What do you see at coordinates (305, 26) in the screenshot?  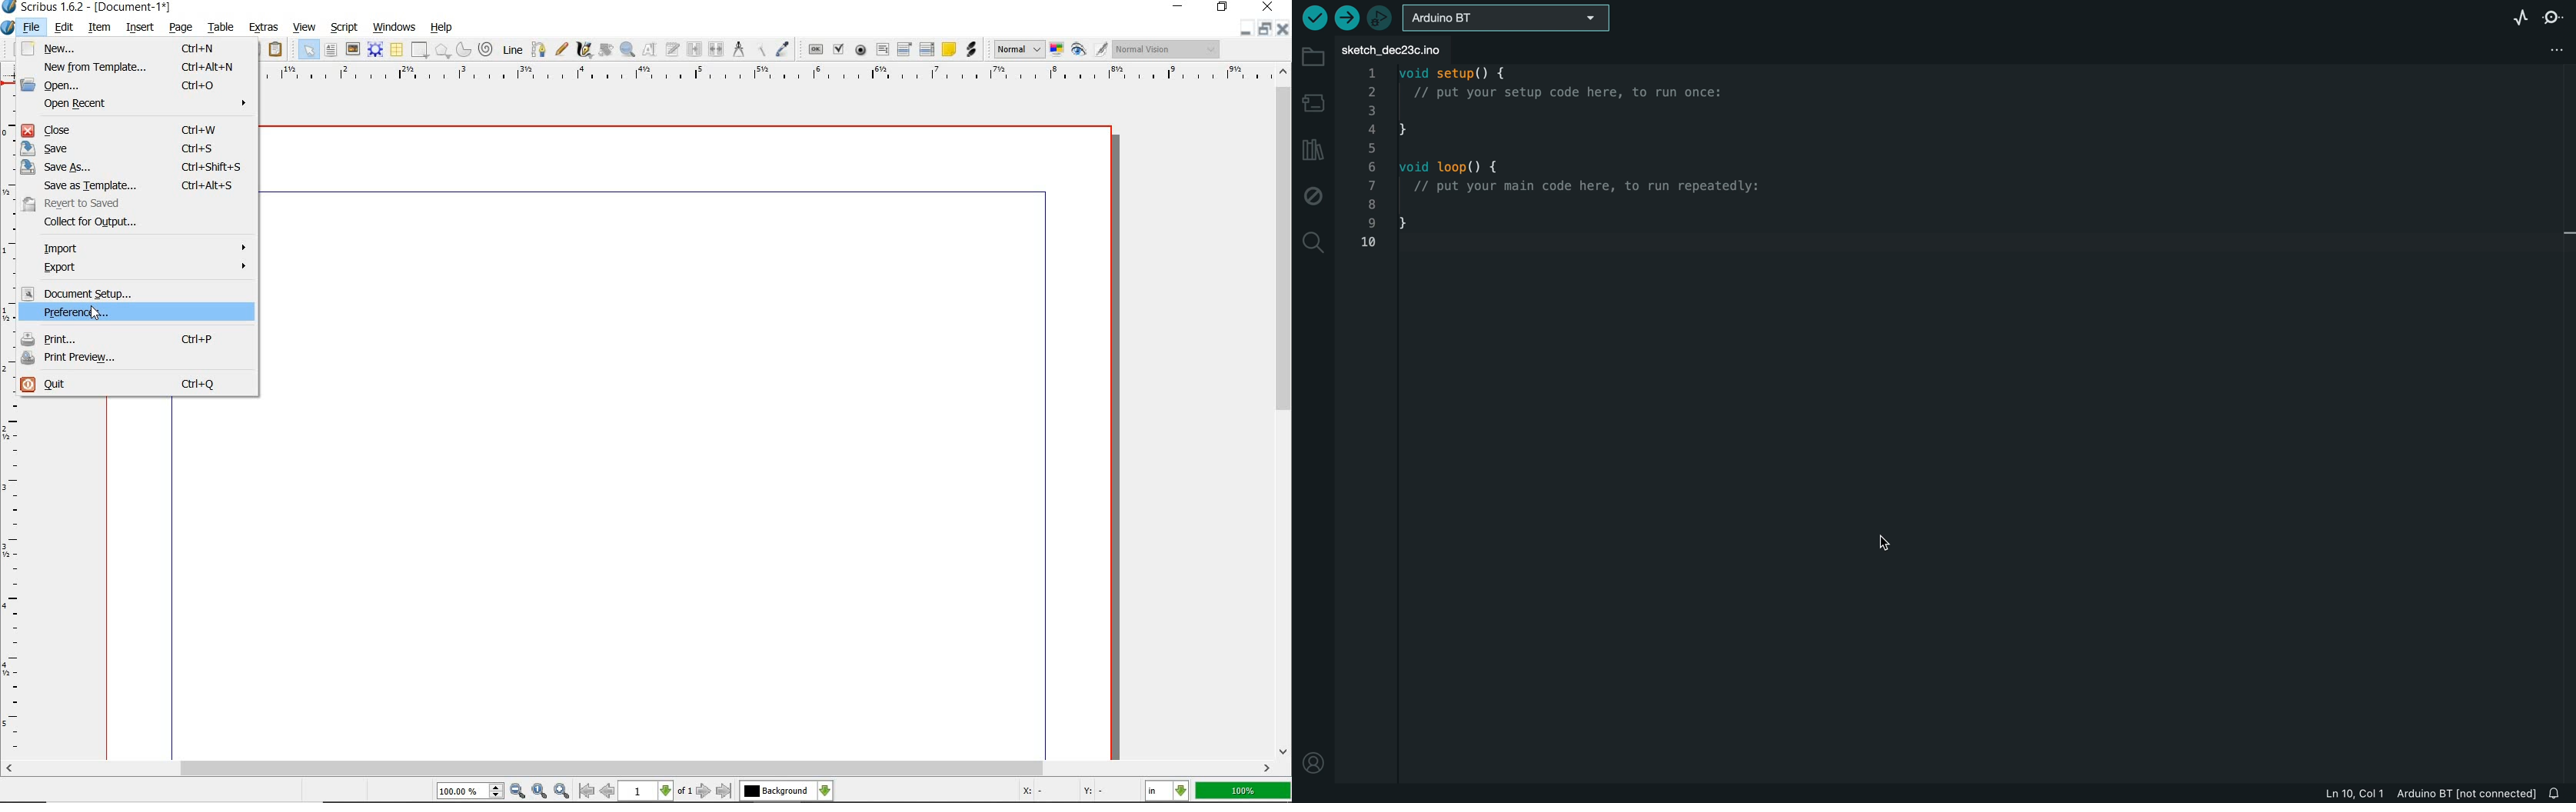 I see `view` at bounding box center [305, 26].